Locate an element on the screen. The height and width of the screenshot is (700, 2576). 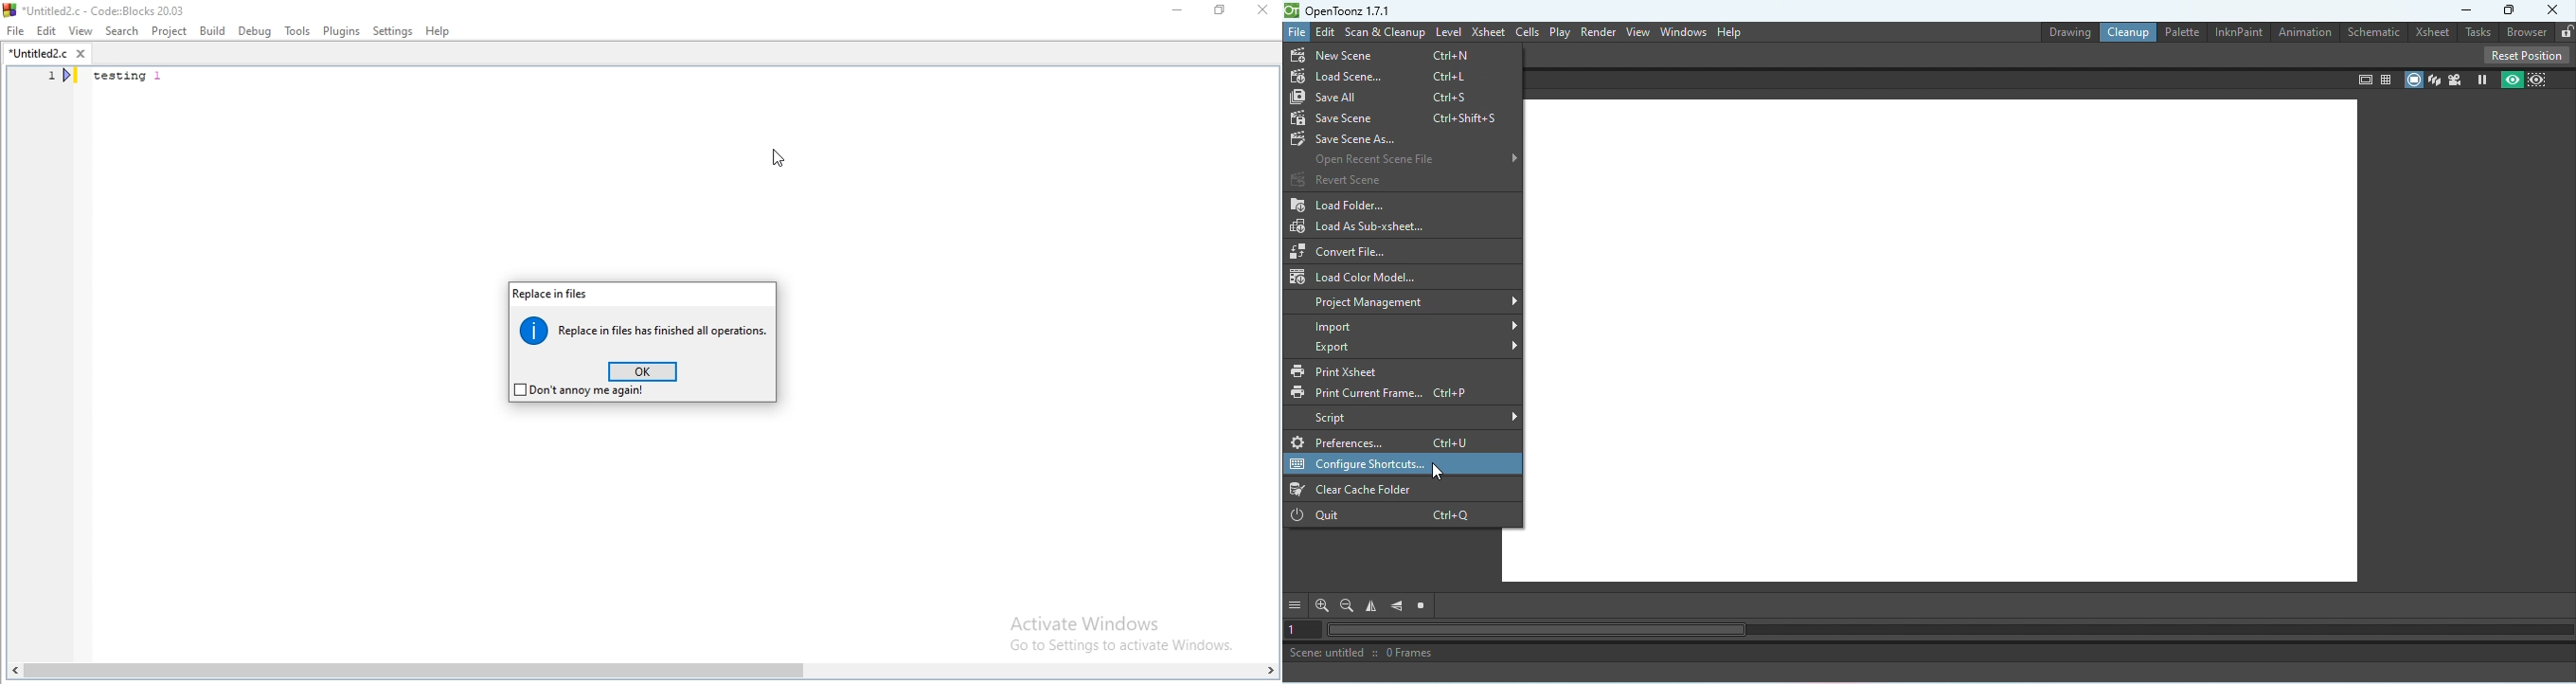
InknPaint is located at coordinates (2237, 32).